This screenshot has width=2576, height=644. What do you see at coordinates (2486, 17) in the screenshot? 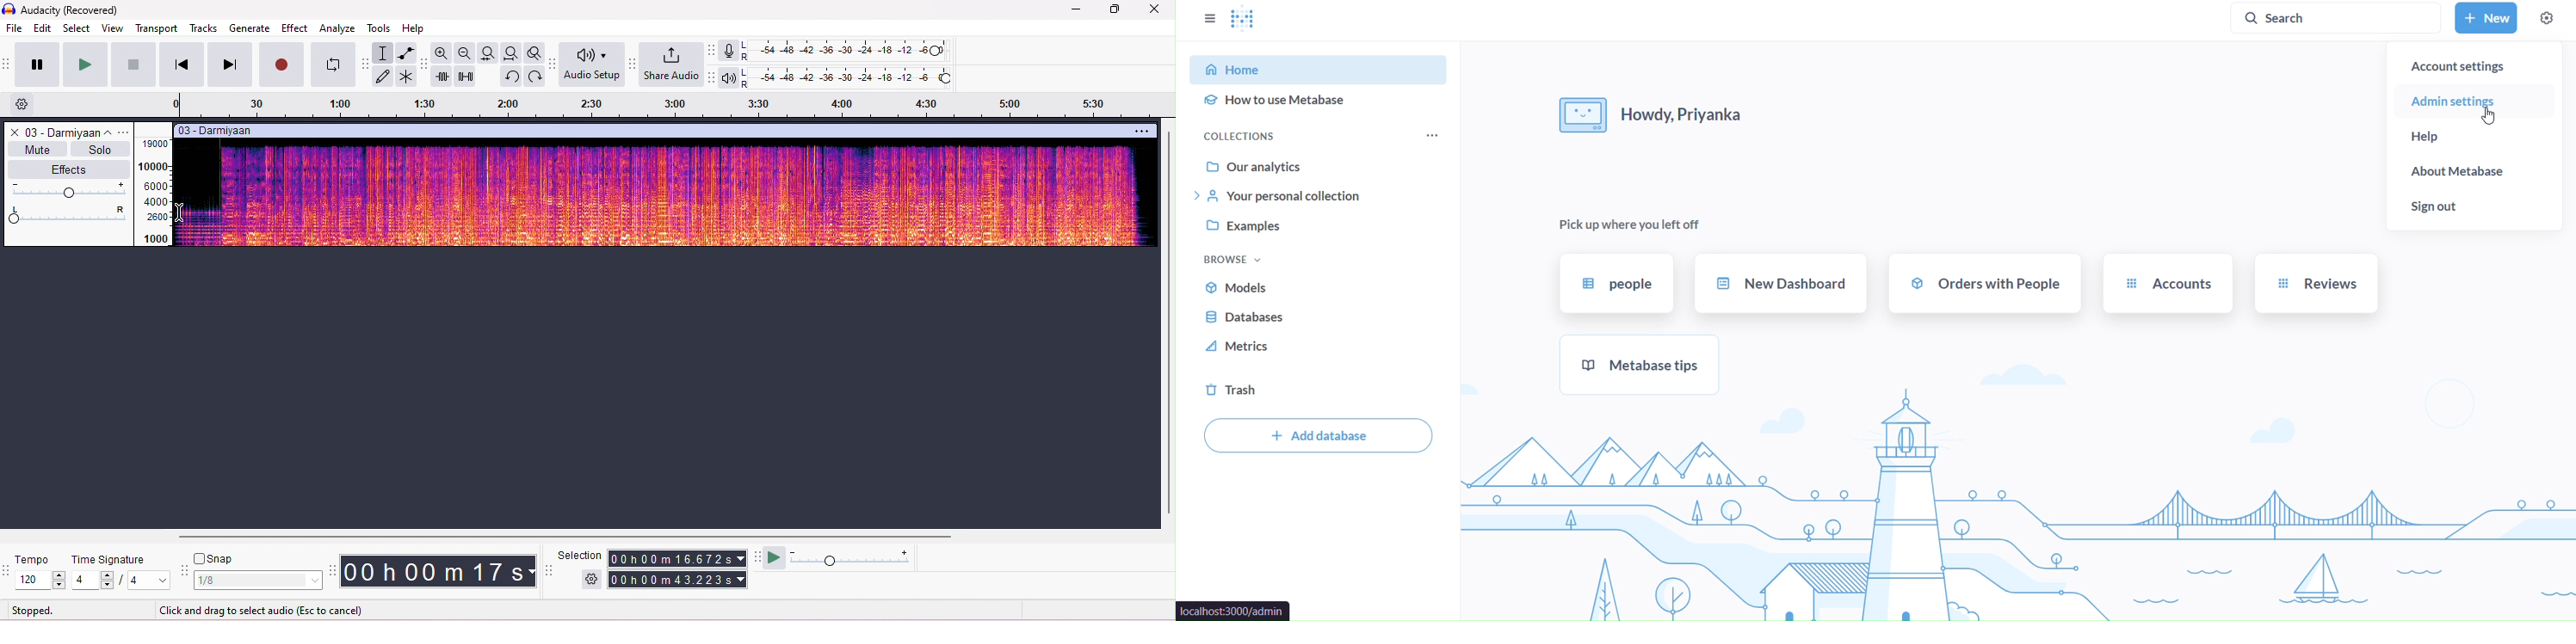
I see `new` at bounding box center [2486, 17].